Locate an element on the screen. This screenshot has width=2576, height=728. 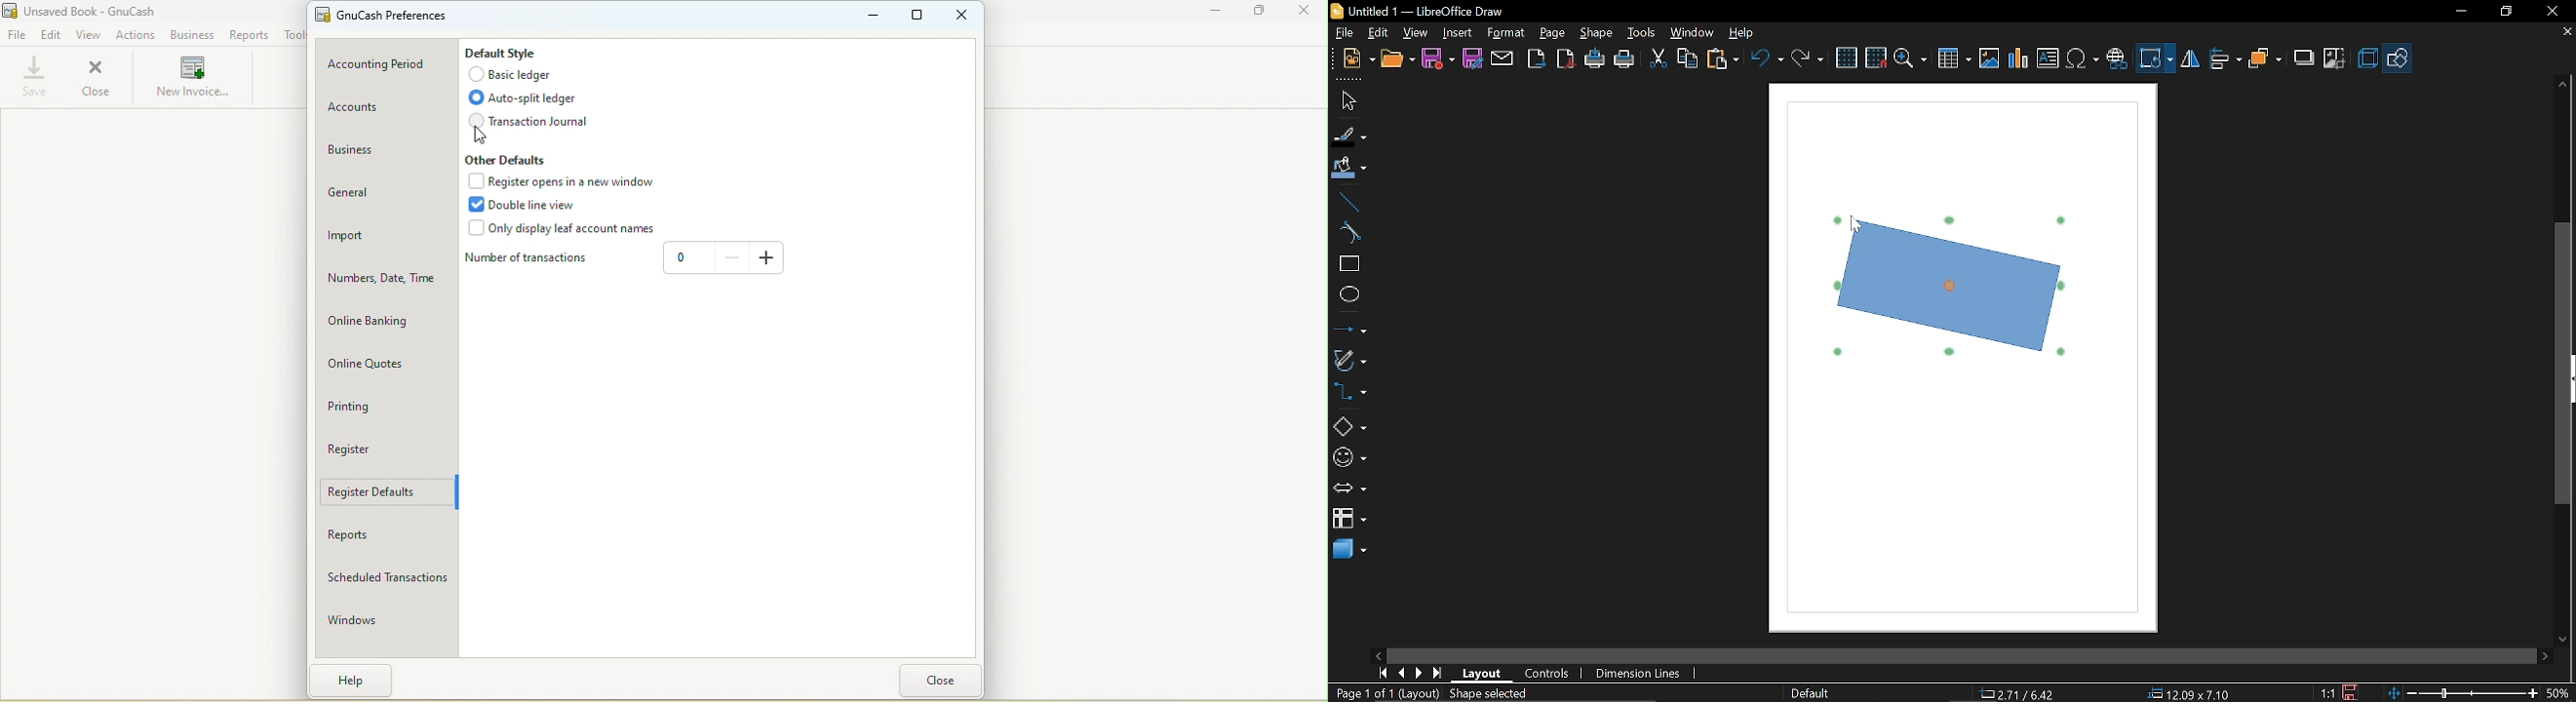
Current diagram is located at coordinates (1948, 285).